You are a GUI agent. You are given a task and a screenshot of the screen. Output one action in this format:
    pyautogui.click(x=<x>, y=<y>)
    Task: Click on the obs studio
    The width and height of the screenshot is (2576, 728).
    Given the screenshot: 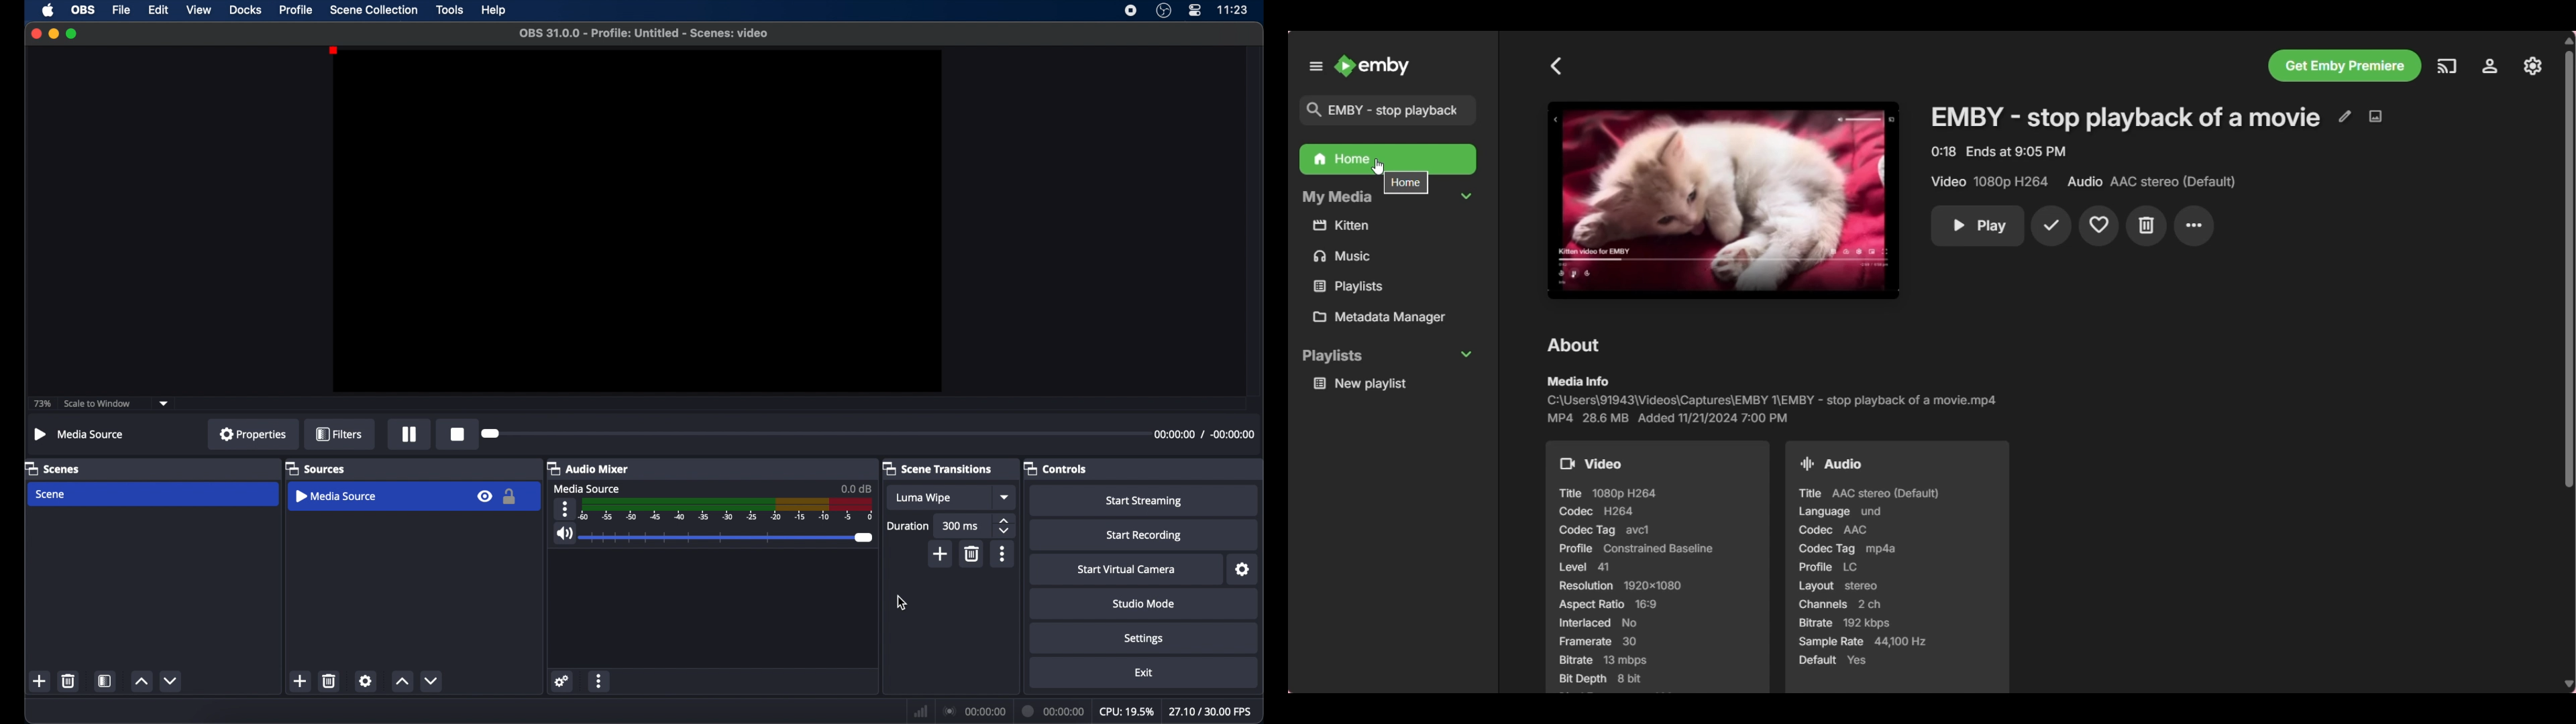 What is the action you would take?
    pyautogui.click(x=1163, y=11)
    